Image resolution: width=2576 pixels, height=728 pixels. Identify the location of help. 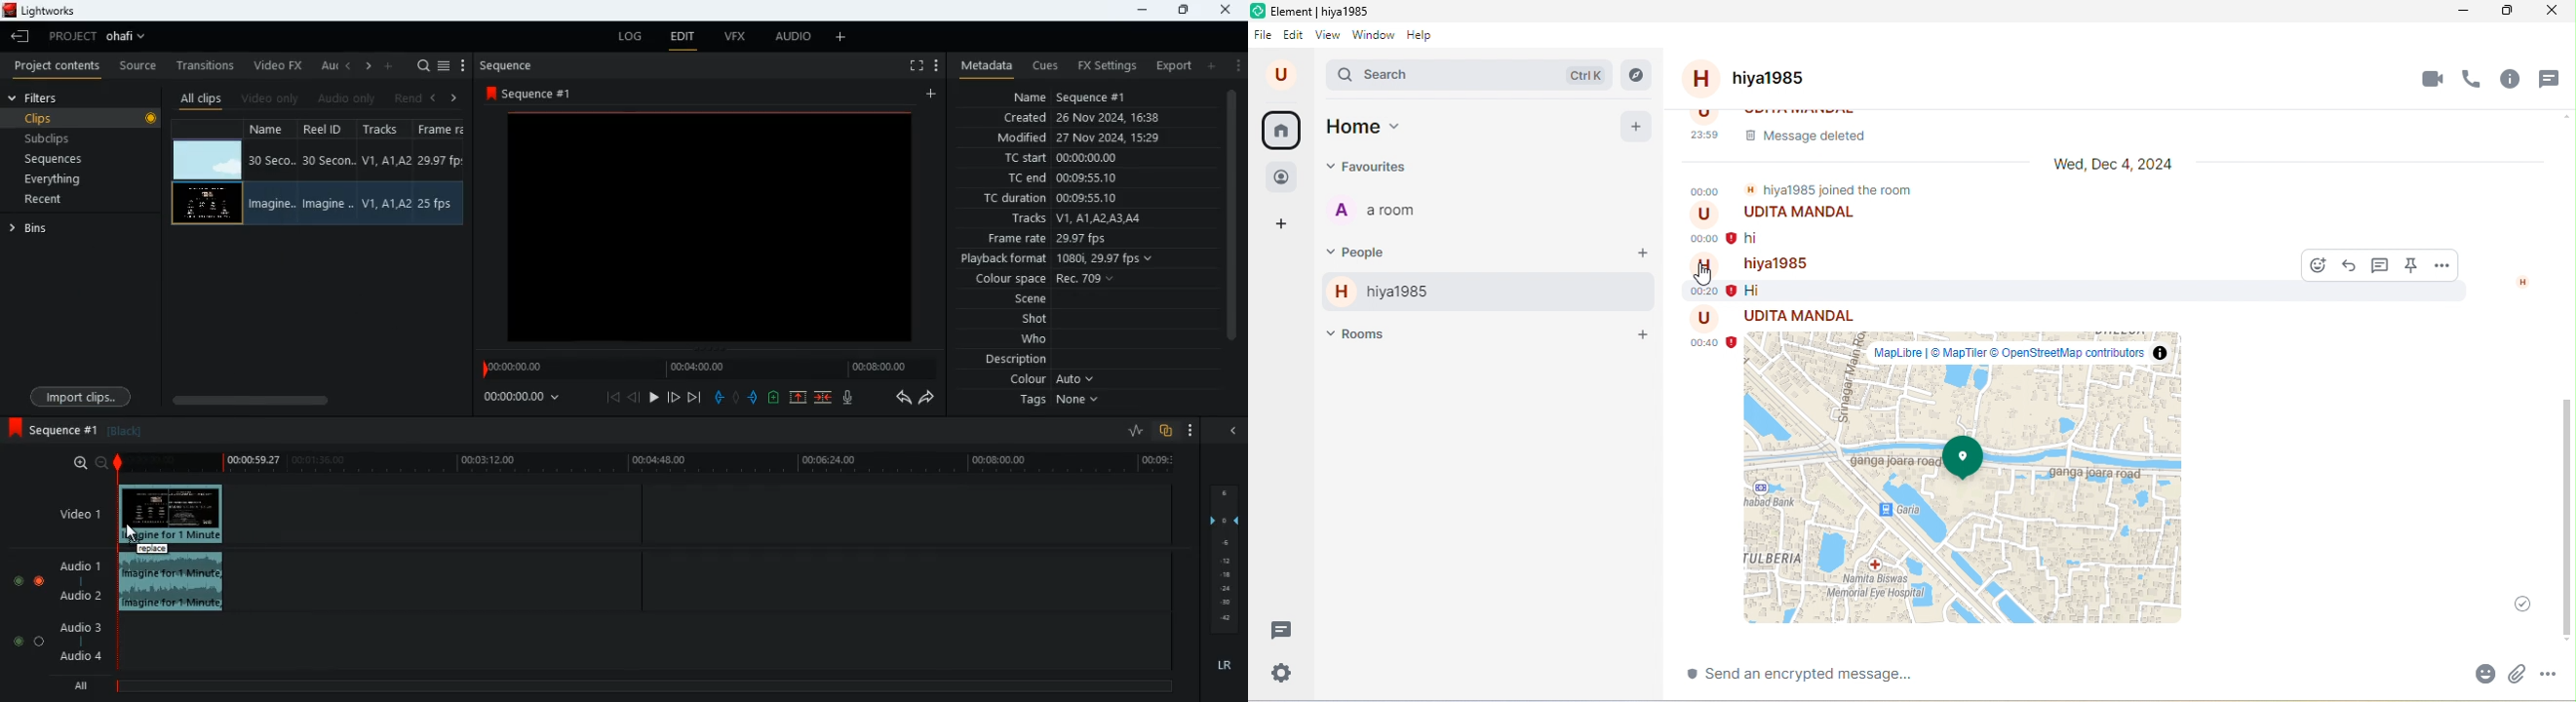
(1426, 36).